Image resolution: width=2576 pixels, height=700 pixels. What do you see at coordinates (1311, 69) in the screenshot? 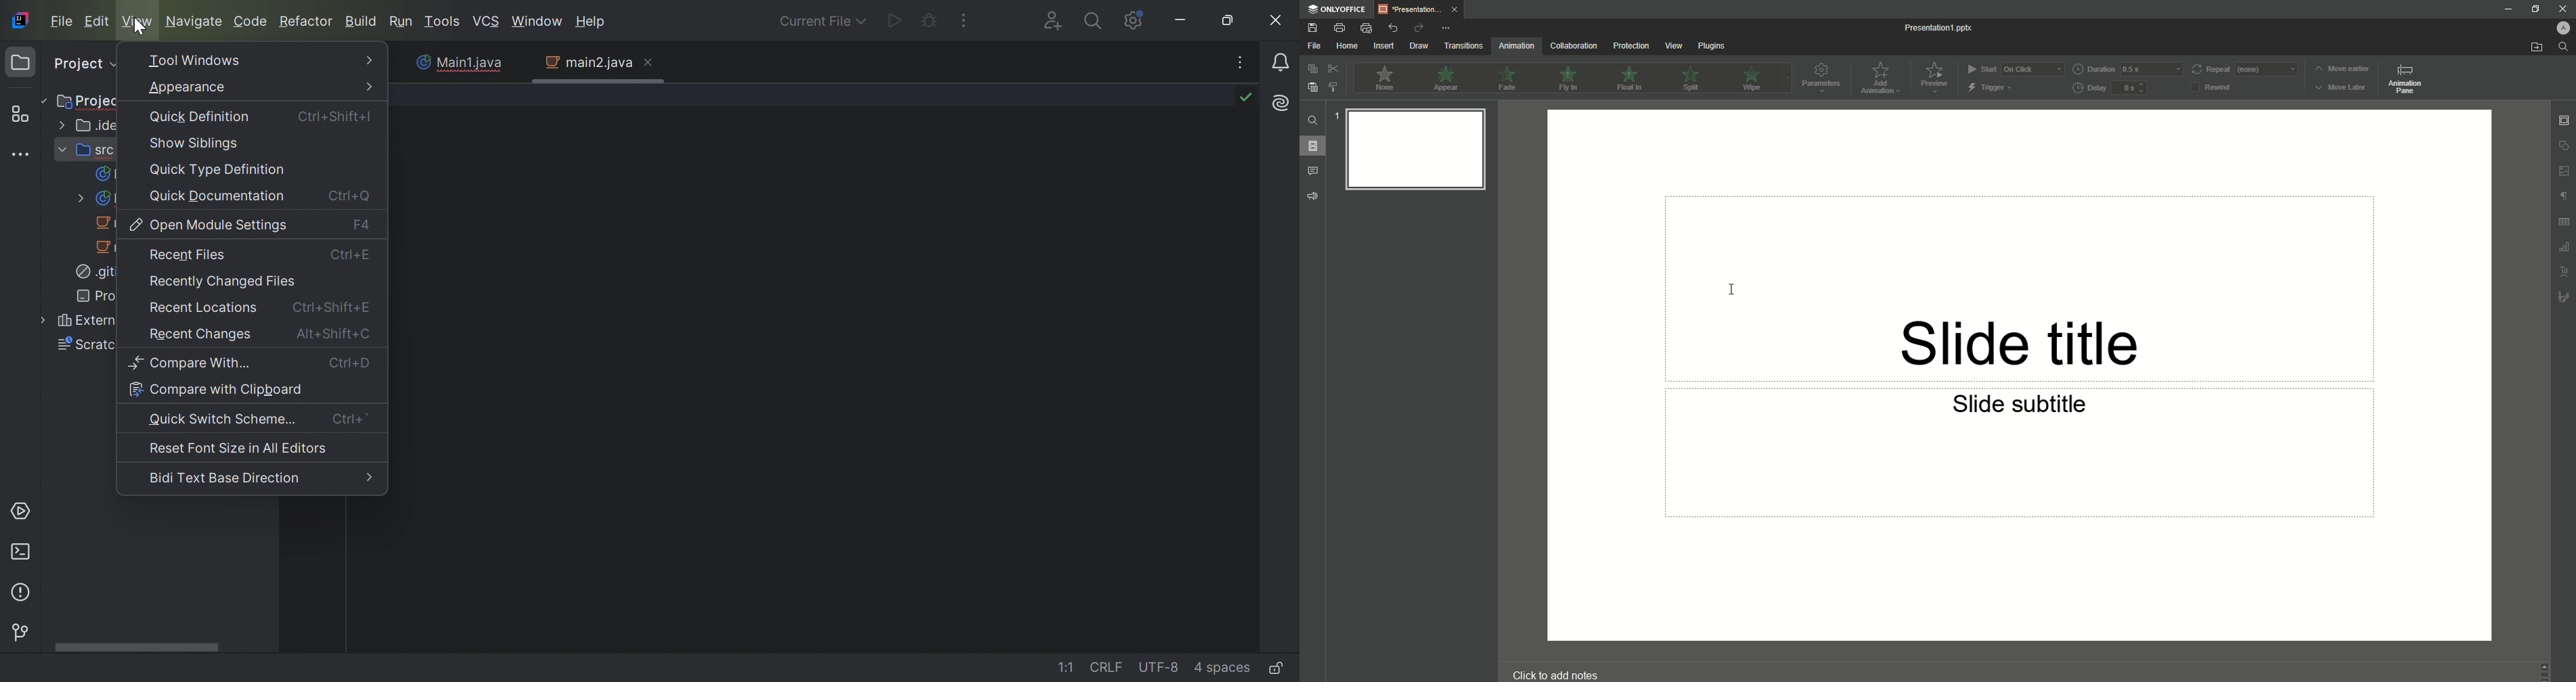
I see `Copy` at bounding box center [1311, 69].